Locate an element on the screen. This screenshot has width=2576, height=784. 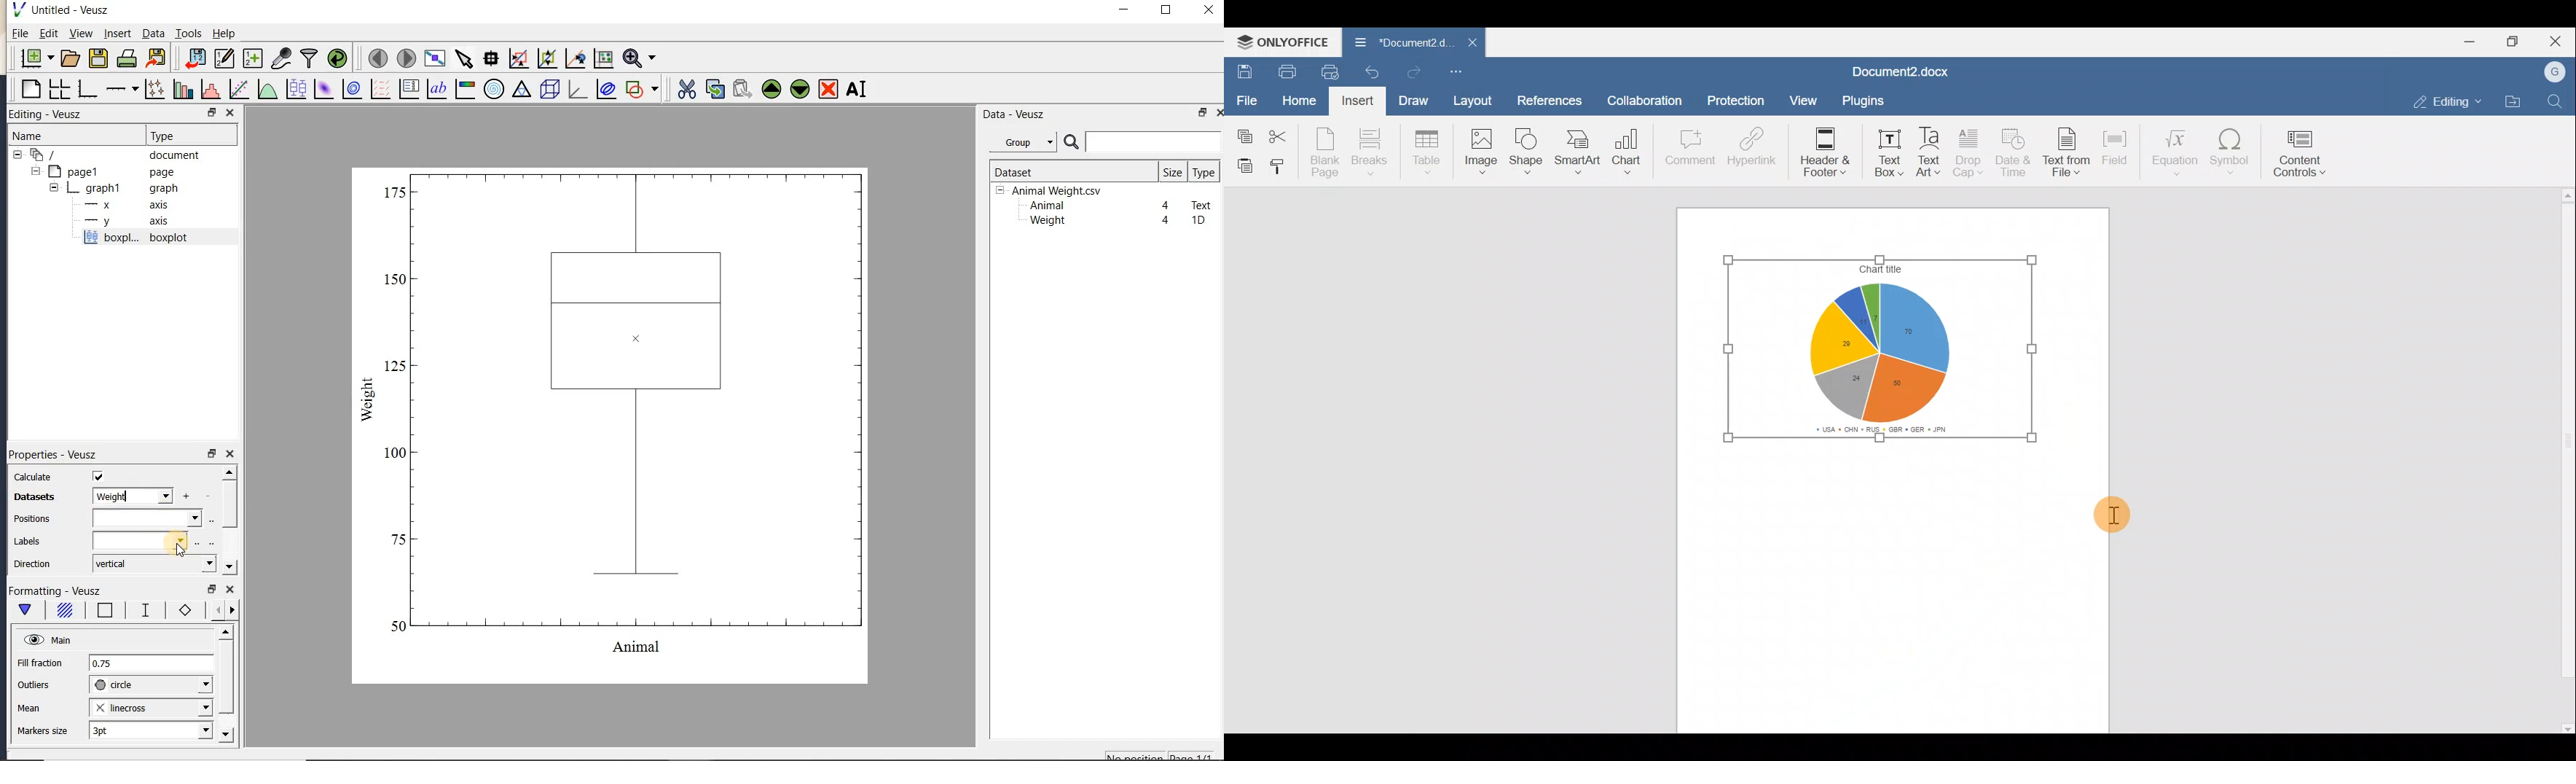
Cursor on Insert is located at coordinates (1363, 101).